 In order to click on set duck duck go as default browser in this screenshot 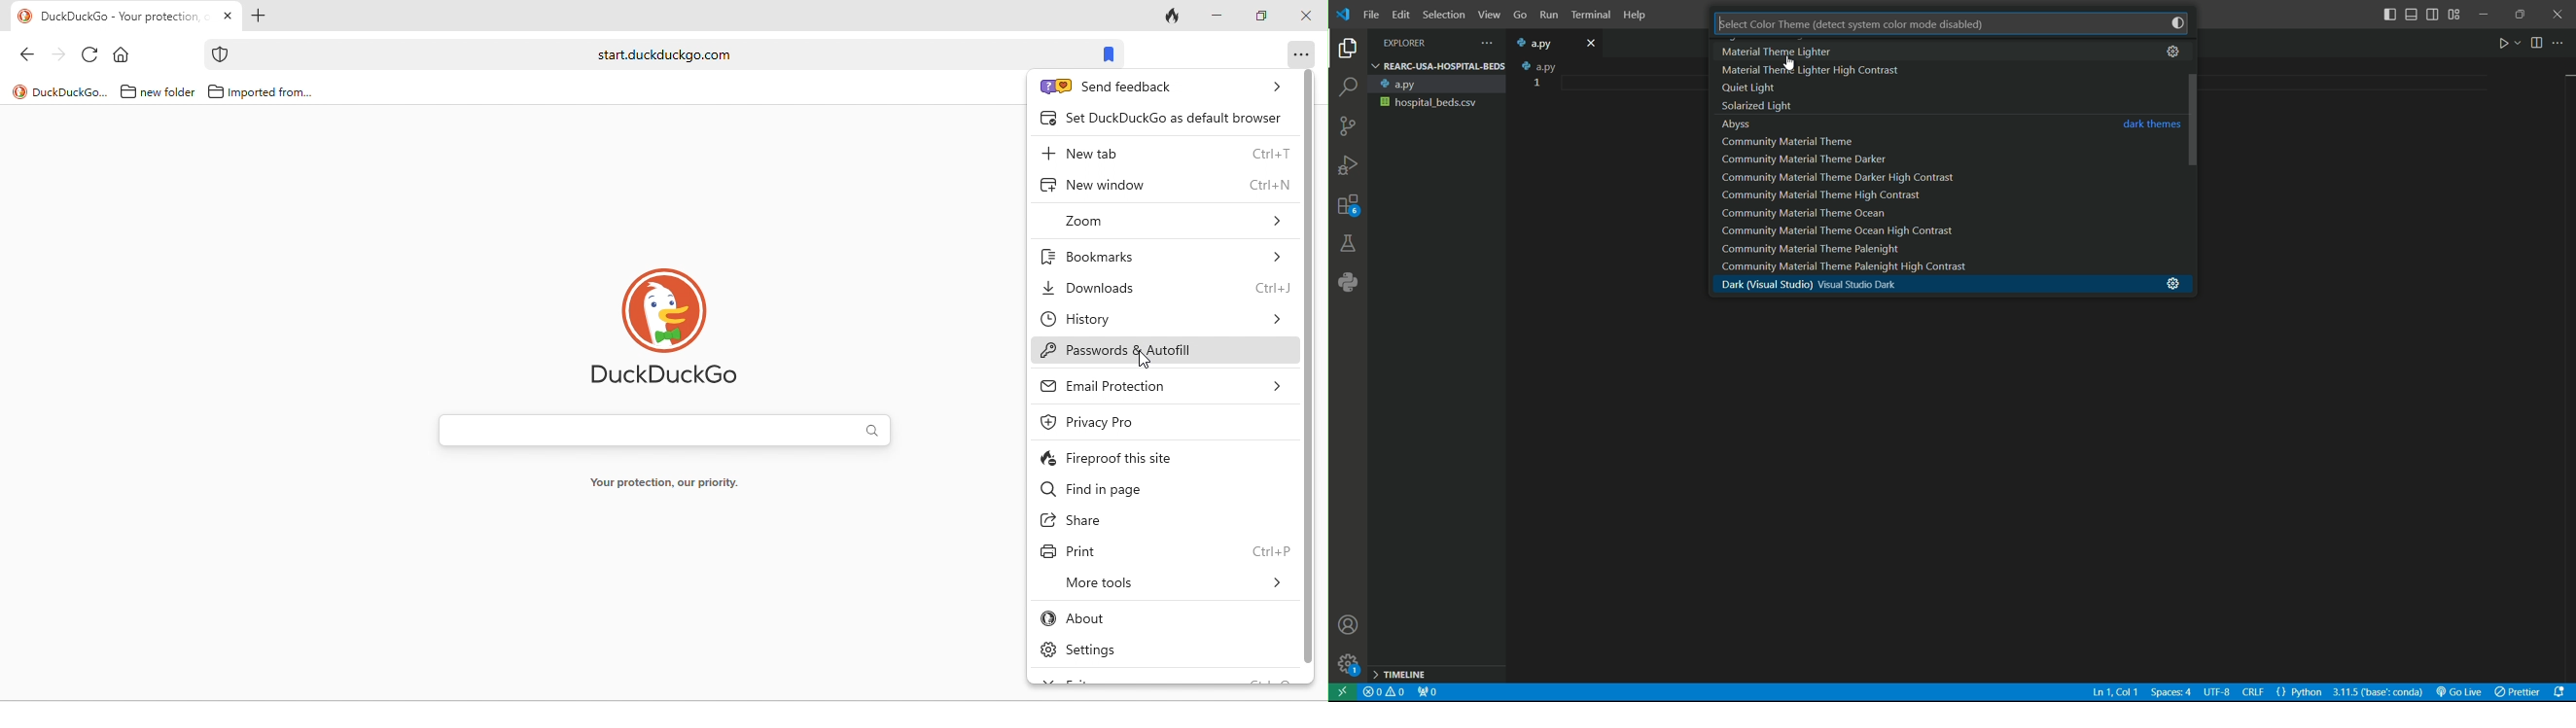, I will do `click(1165, 118)`.